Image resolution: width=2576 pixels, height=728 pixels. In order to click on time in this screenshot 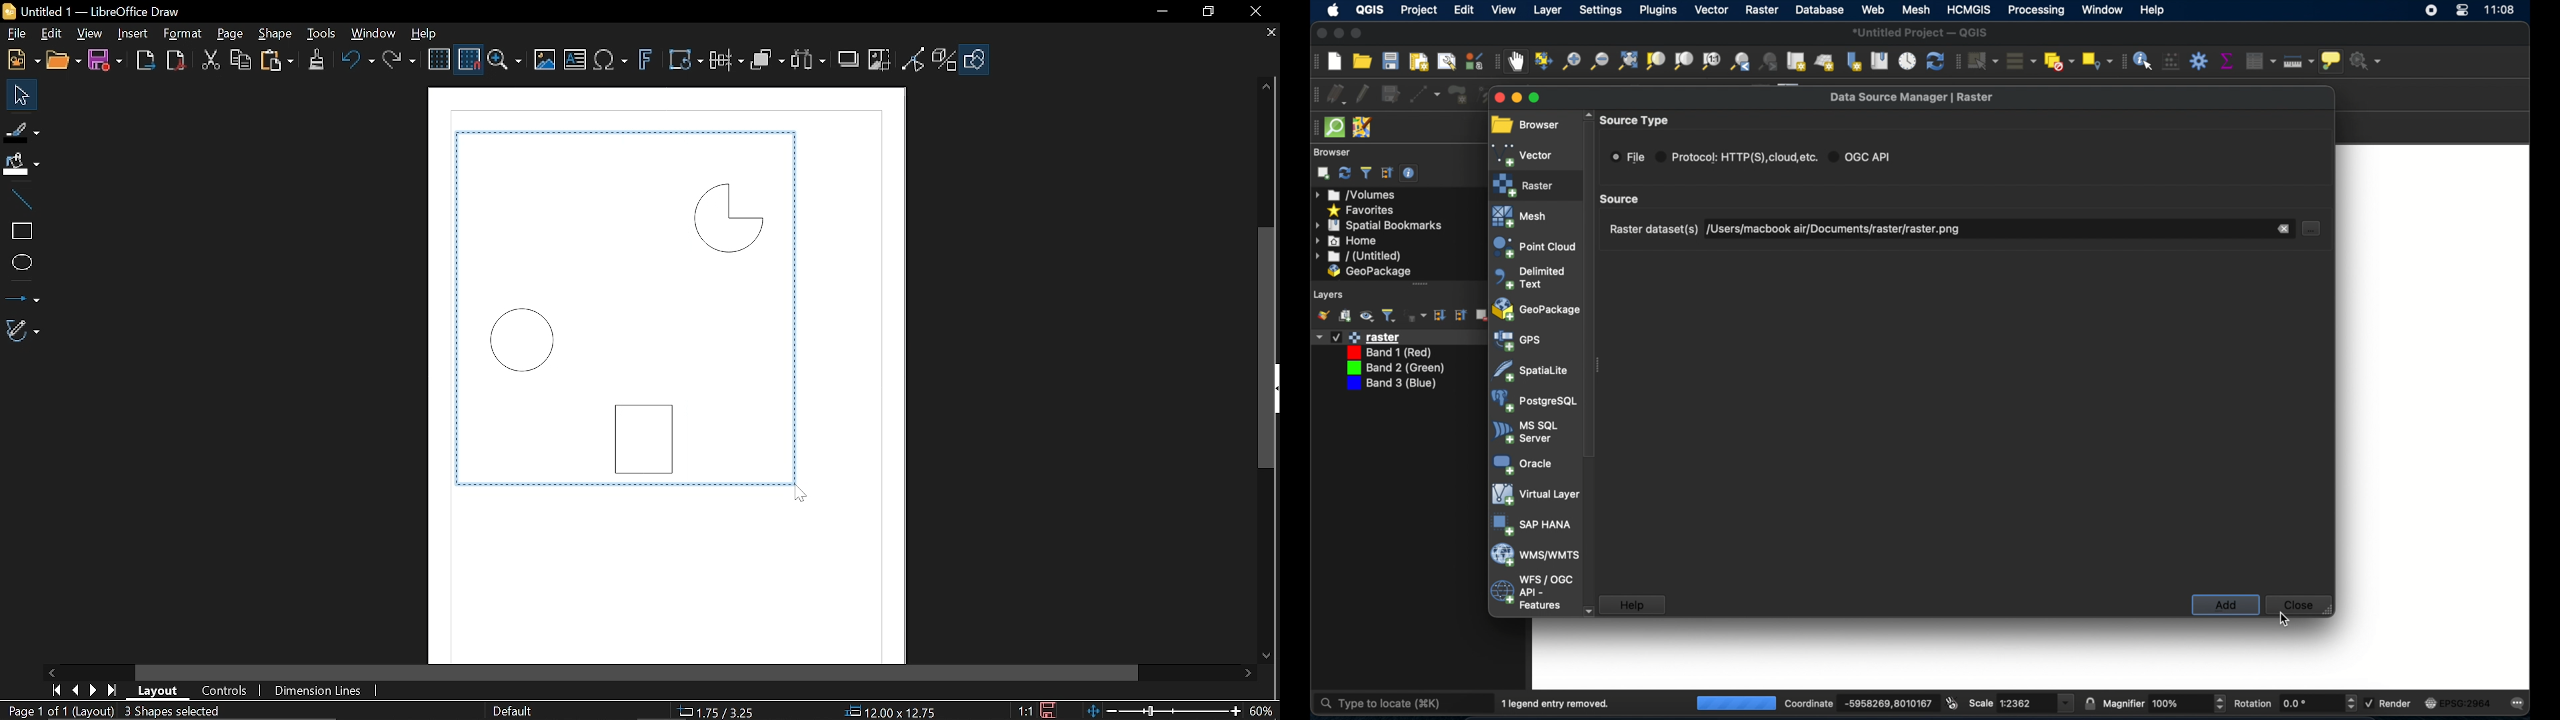, I will do `click(2501, 11)`.